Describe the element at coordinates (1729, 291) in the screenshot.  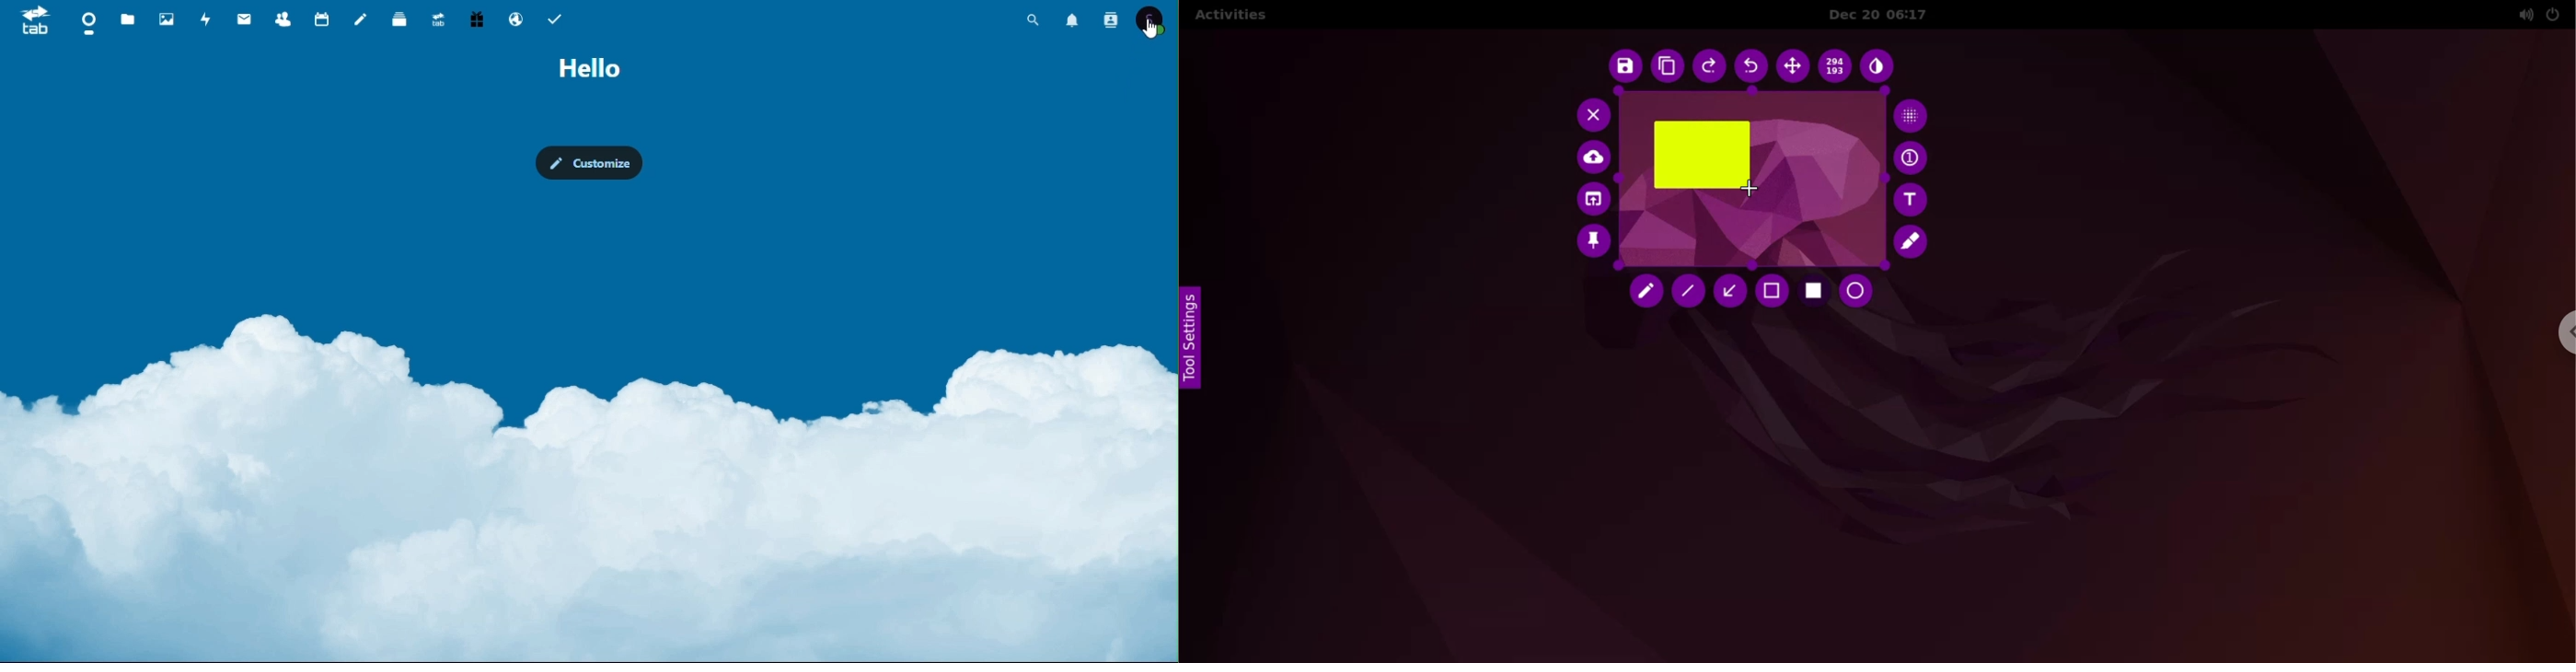
I see `arrow tool` at that location.